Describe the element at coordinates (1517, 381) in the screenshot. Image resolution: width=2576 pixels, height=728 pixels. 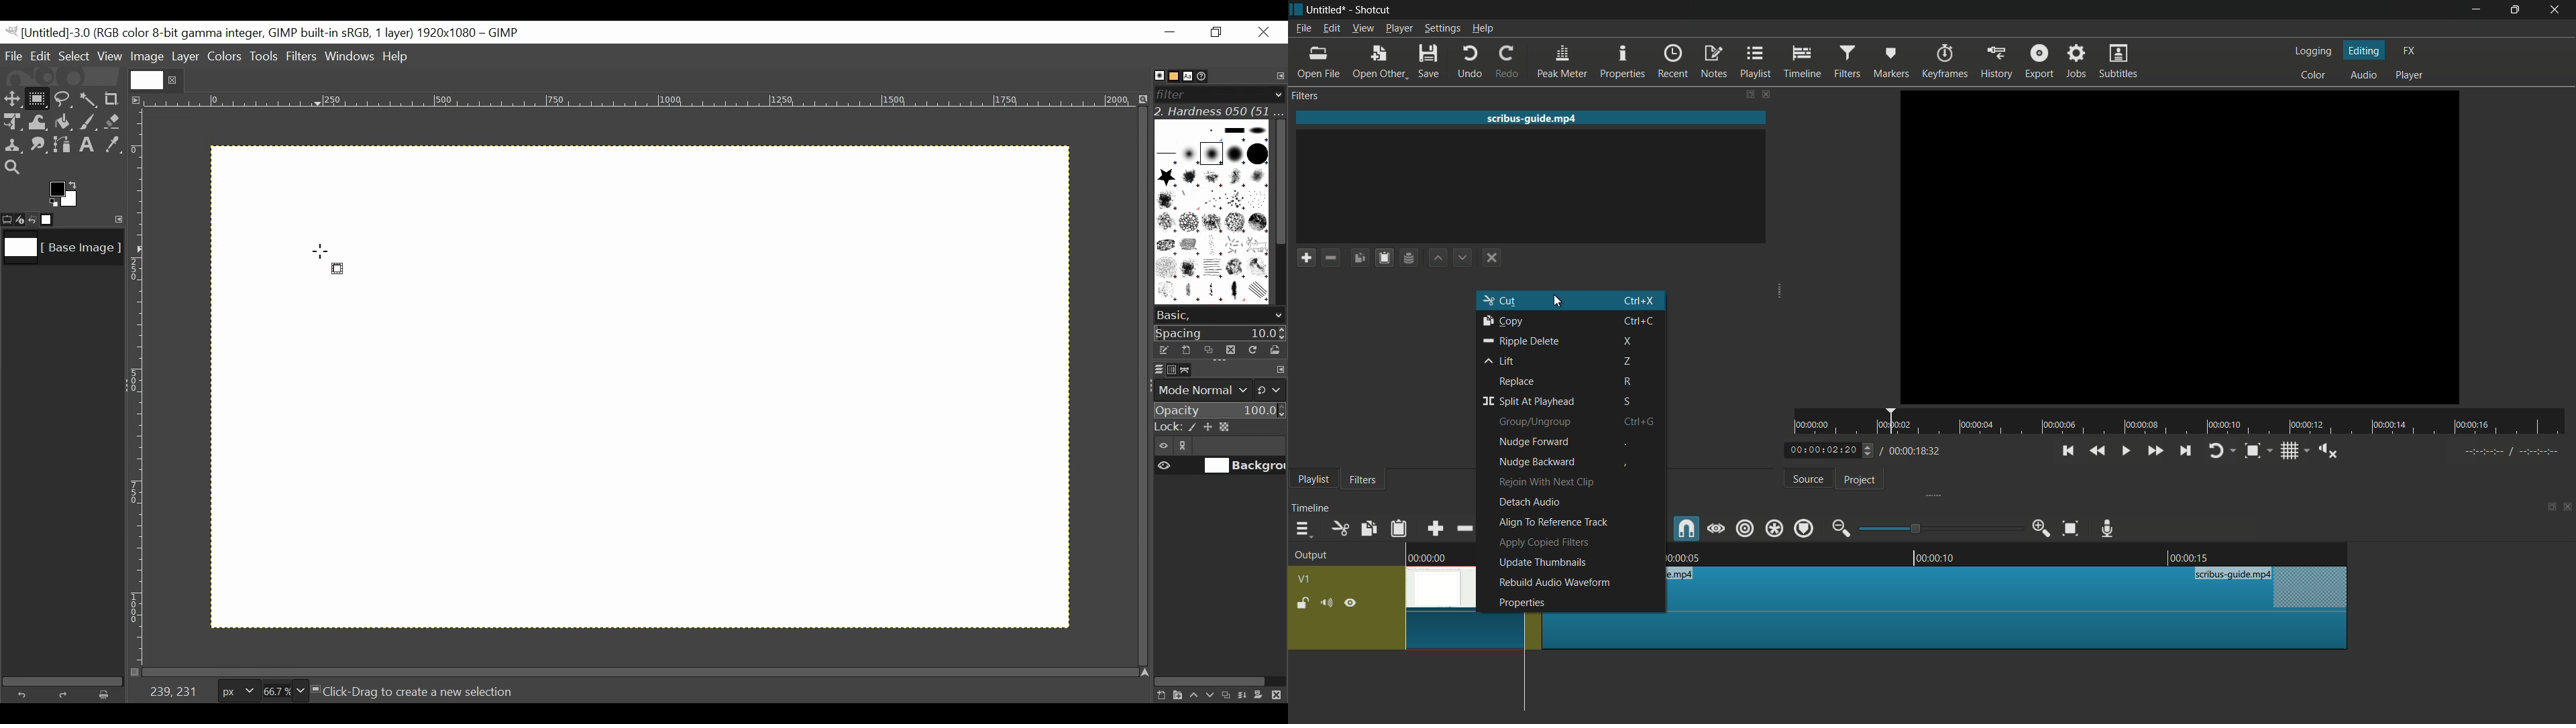
I see `replace` at that location.